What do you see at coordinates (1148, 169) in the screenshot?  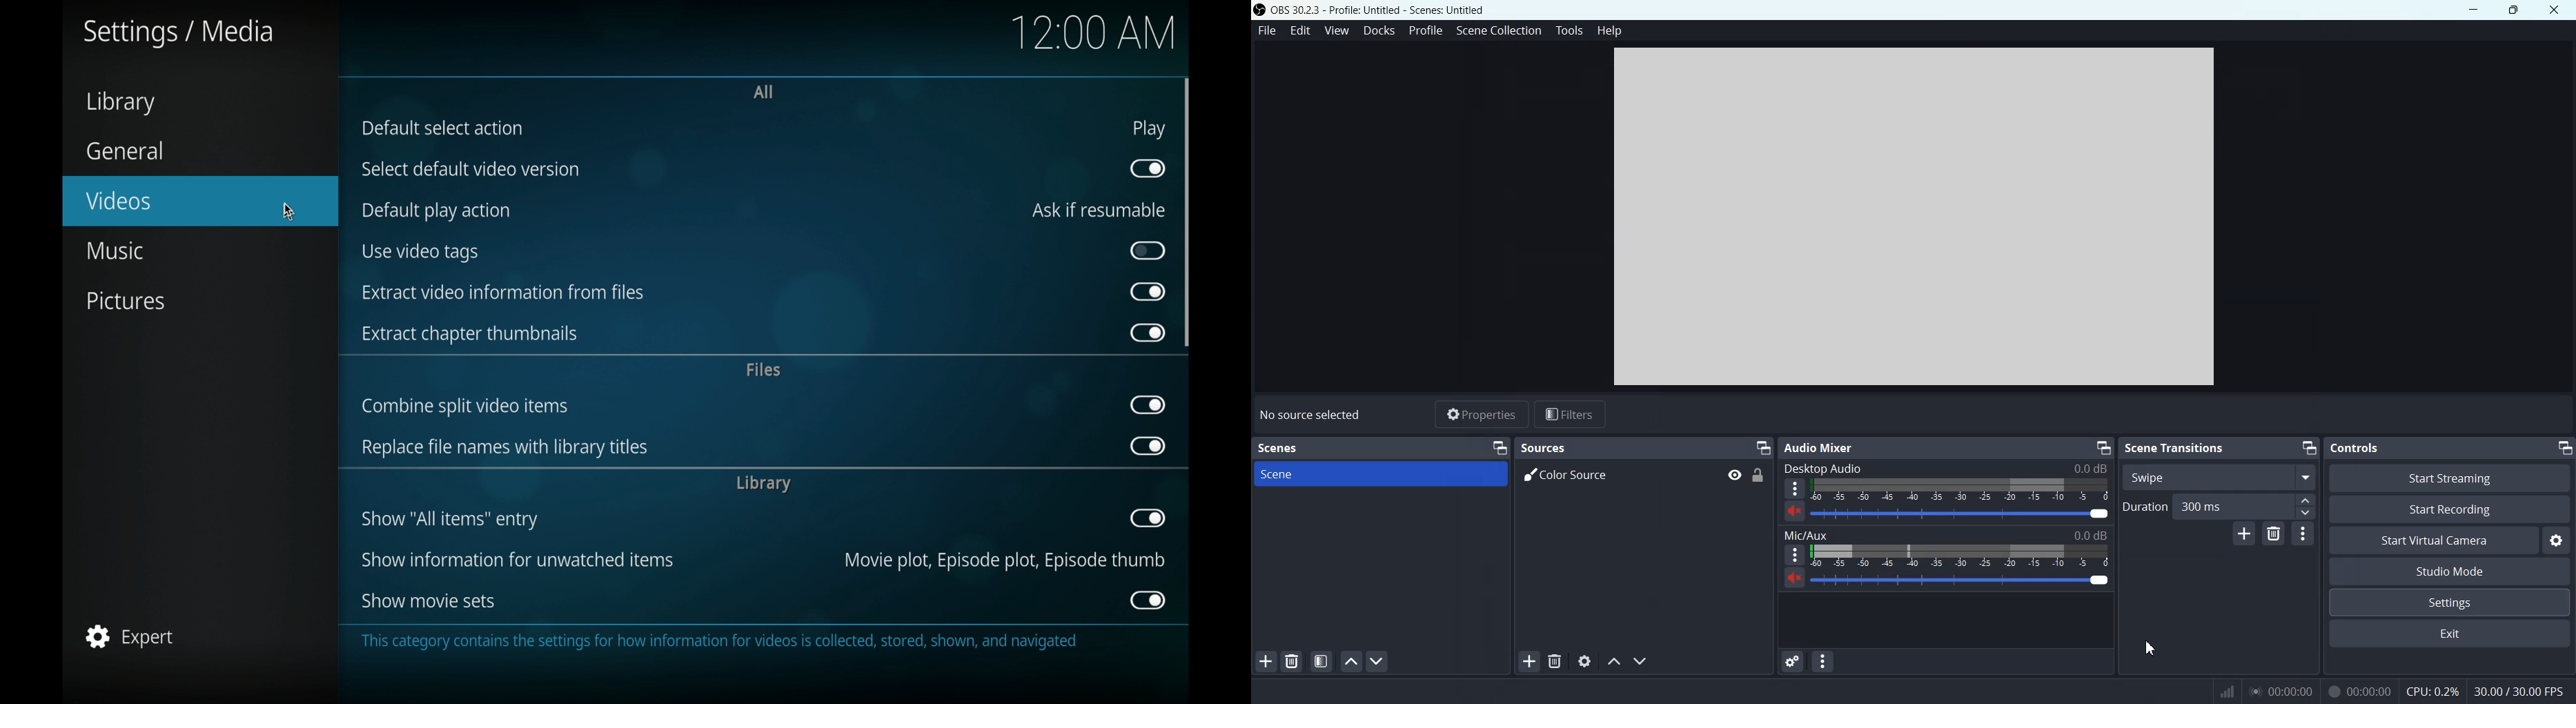 I see `toggle button` at bounding box center [1148, 169].